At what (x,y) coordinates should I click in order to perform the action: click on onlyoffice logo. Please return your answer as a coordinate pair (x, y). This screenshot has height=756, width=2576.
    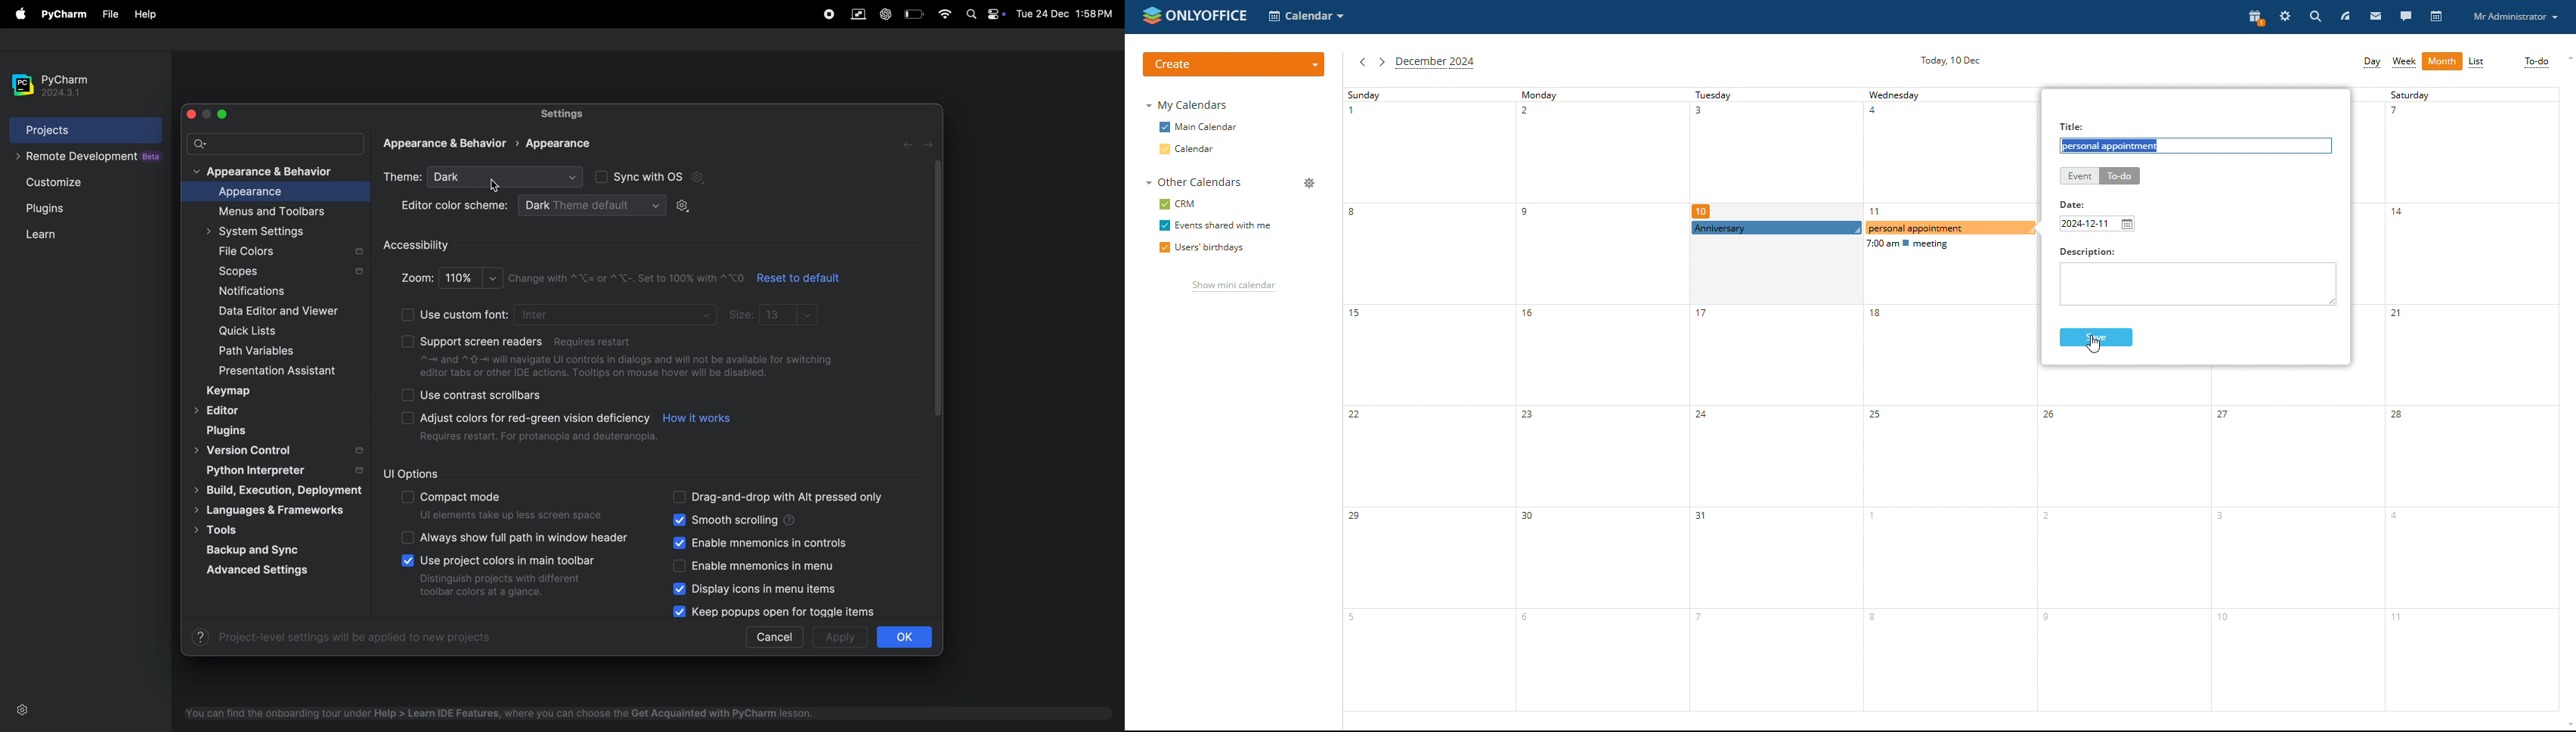
    Looking at the image, I should click on (1151, 18).